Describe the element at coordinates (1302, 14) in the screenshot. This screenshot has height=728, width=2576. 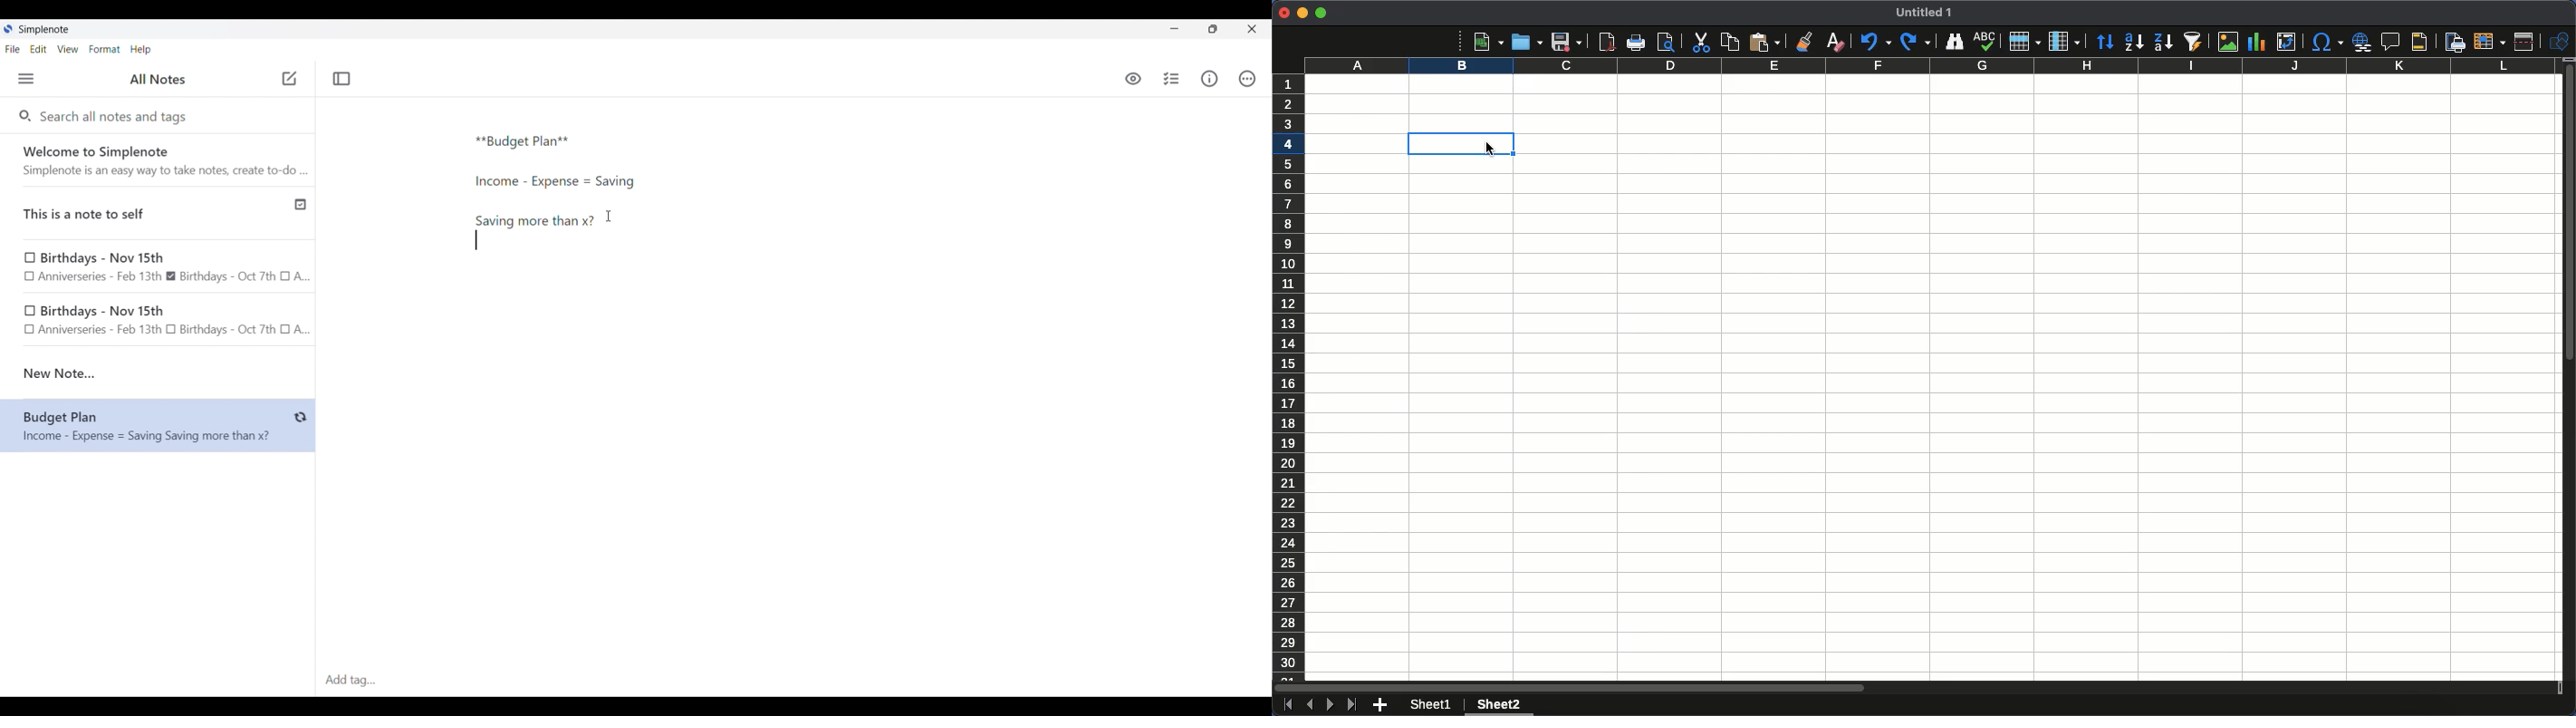
I see `Minimize` at that location.